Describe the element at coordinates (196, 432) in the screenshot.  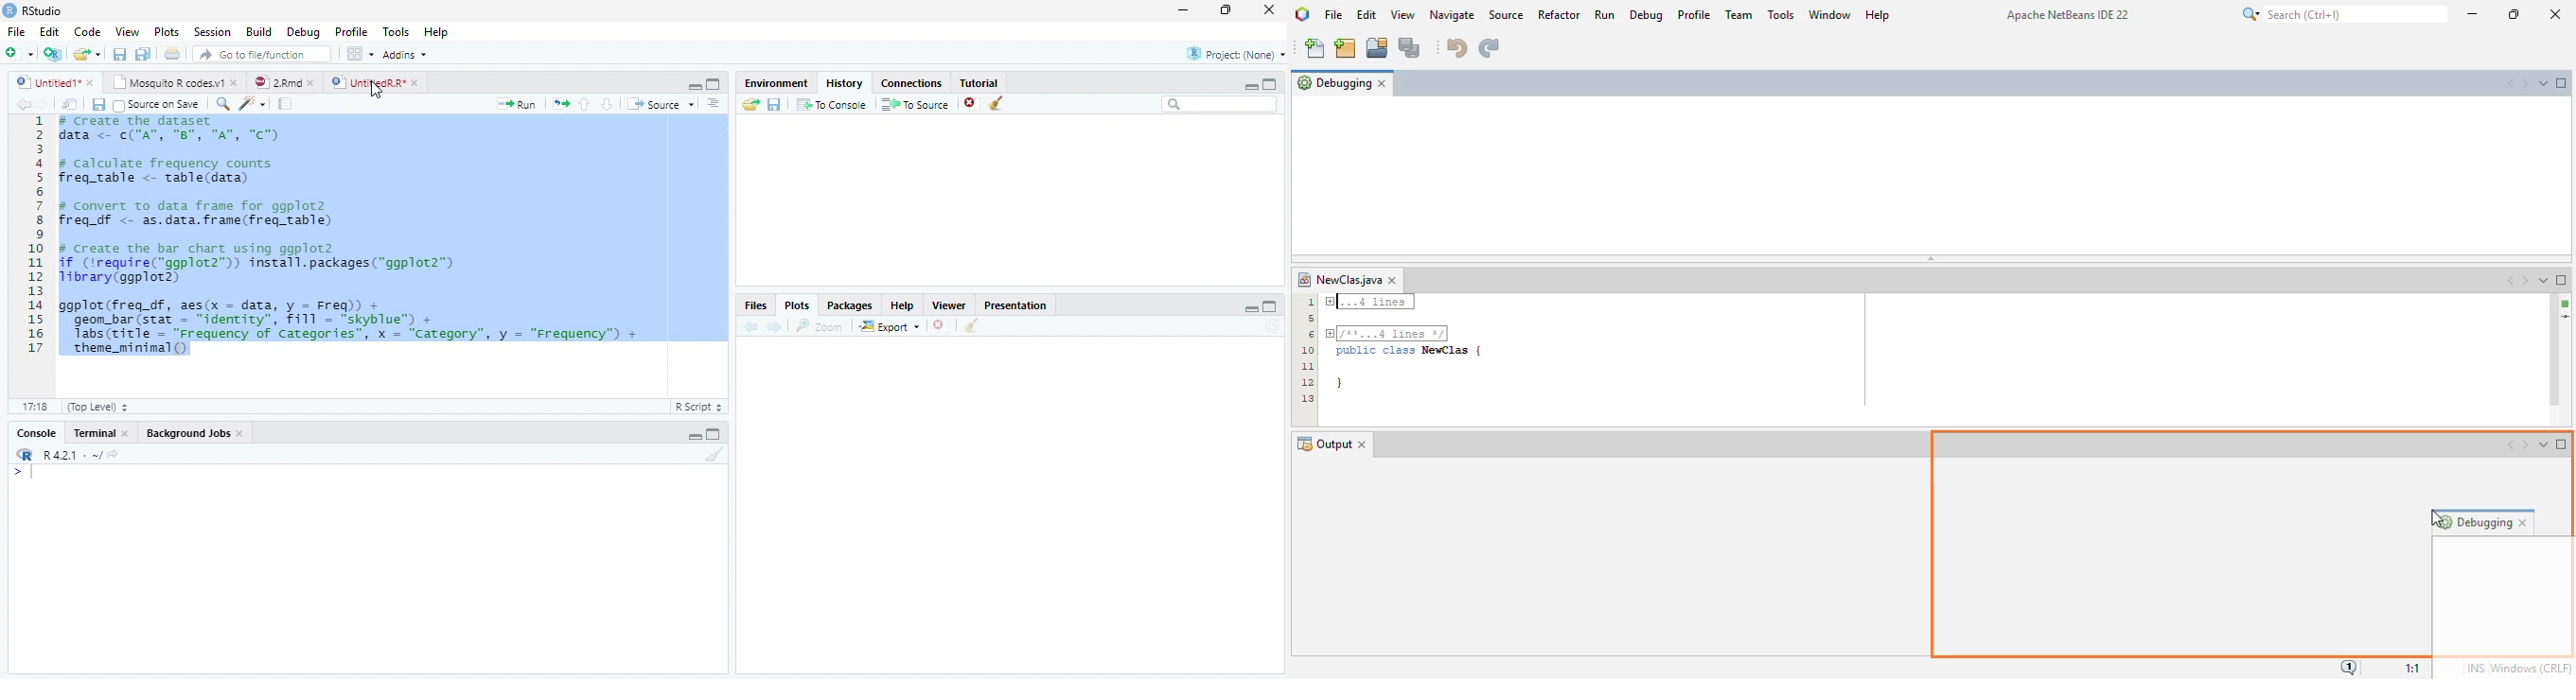
I see `Background Jobs` at that location.